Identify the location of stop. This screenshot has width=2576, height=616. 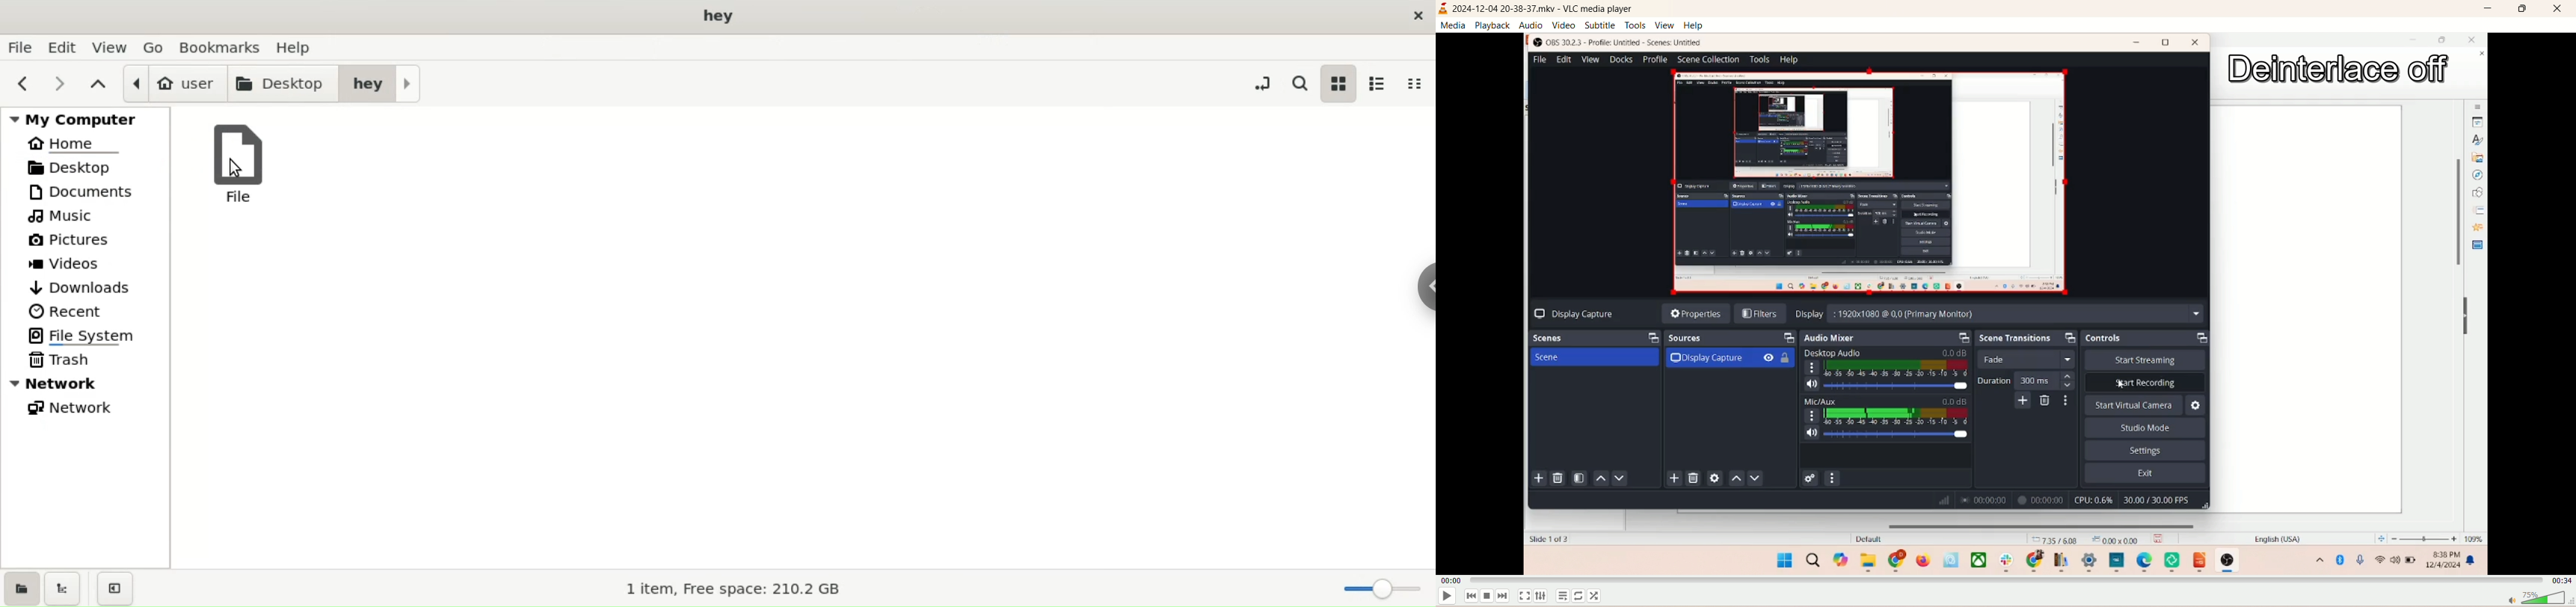
(1490, 598).